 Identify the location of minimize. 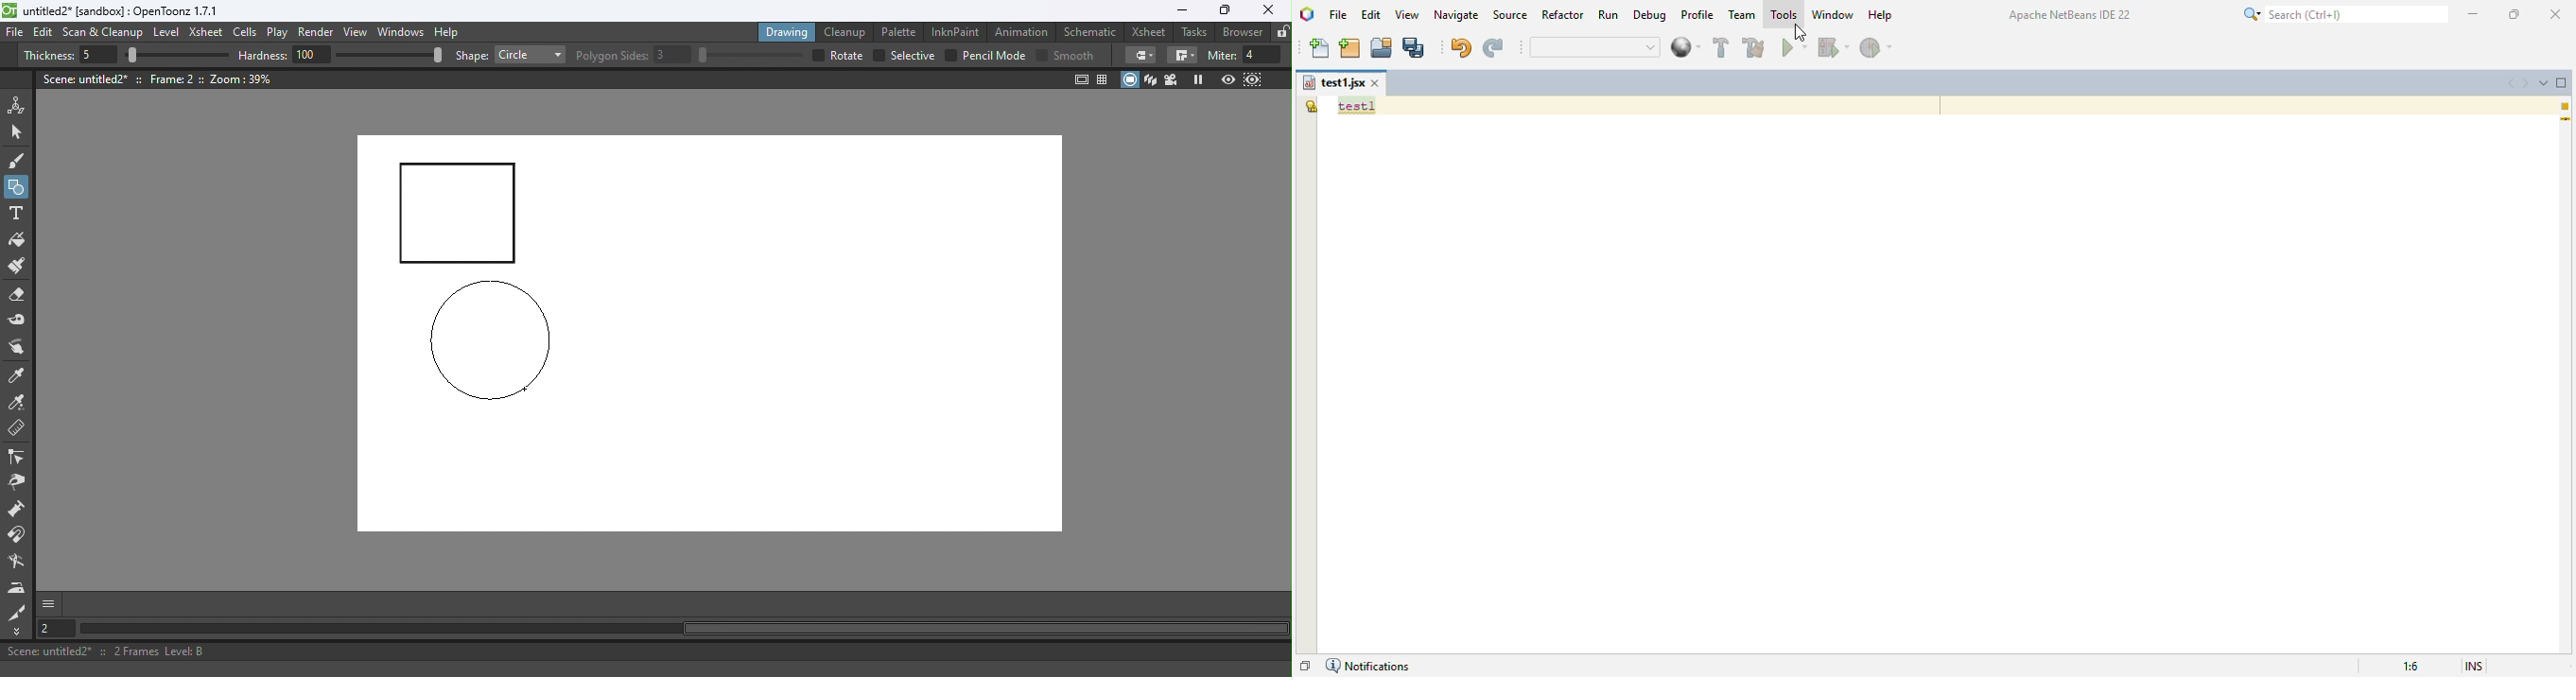
(2474, 13).